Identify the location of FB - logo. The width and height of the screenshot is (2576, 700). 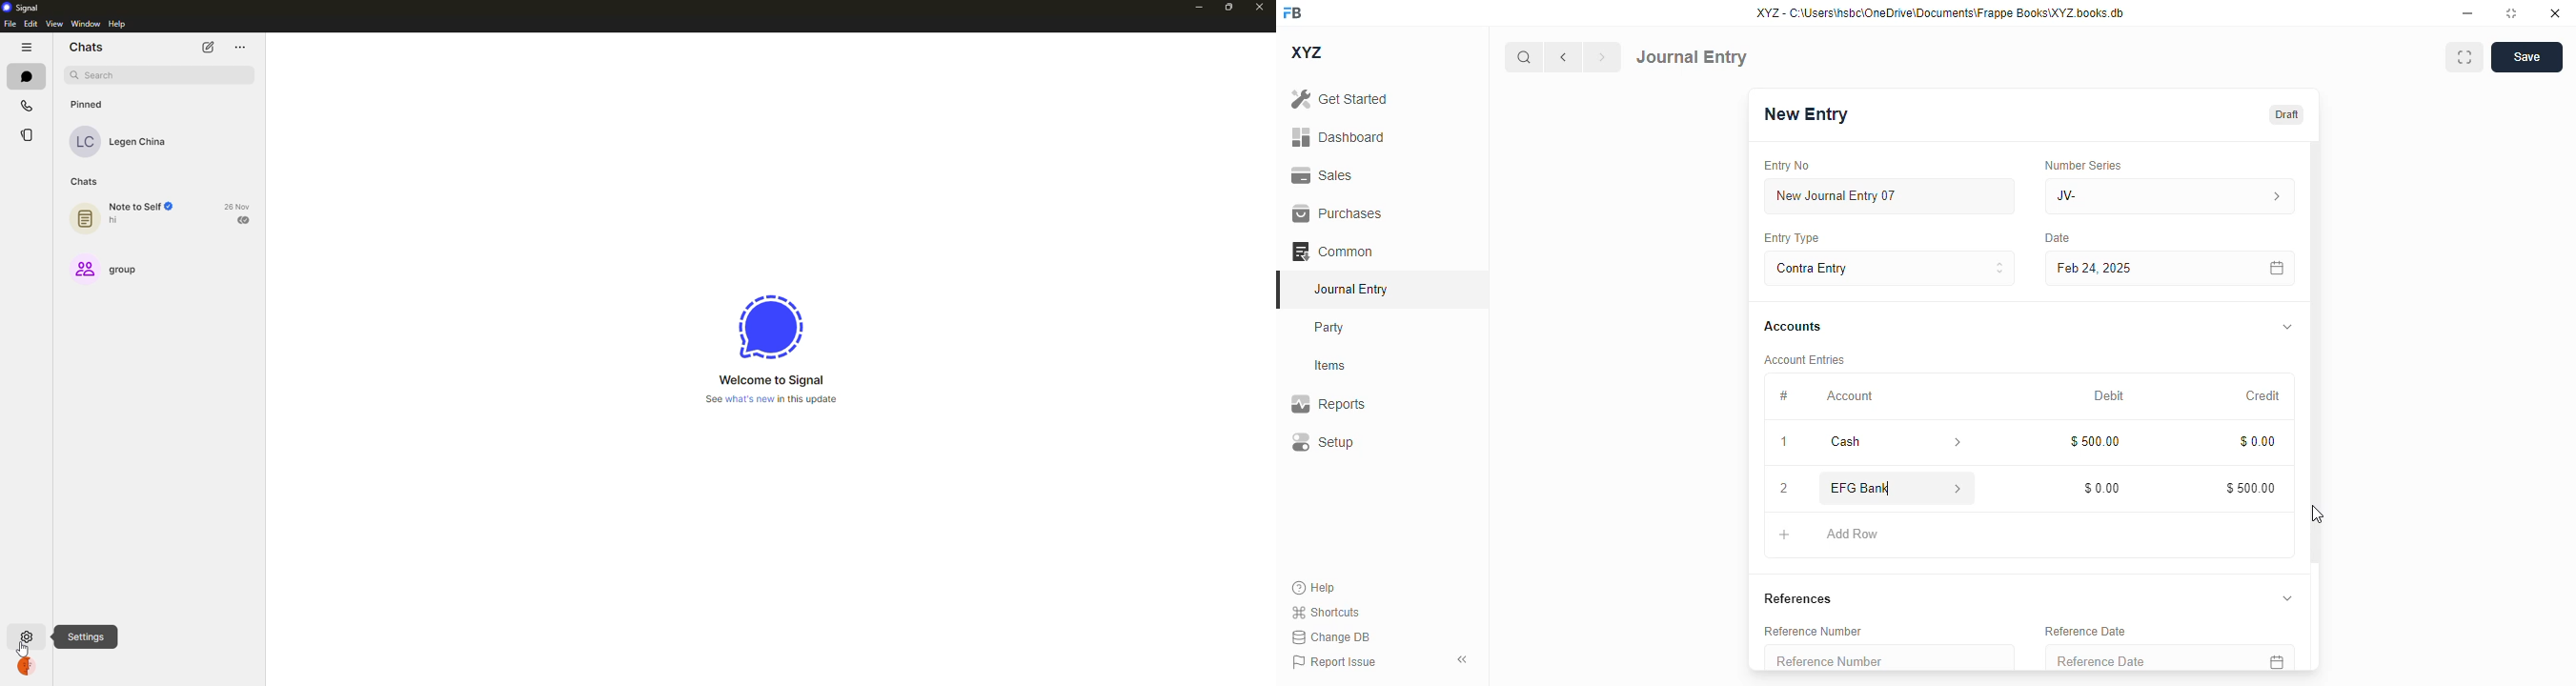
(1292, 12).